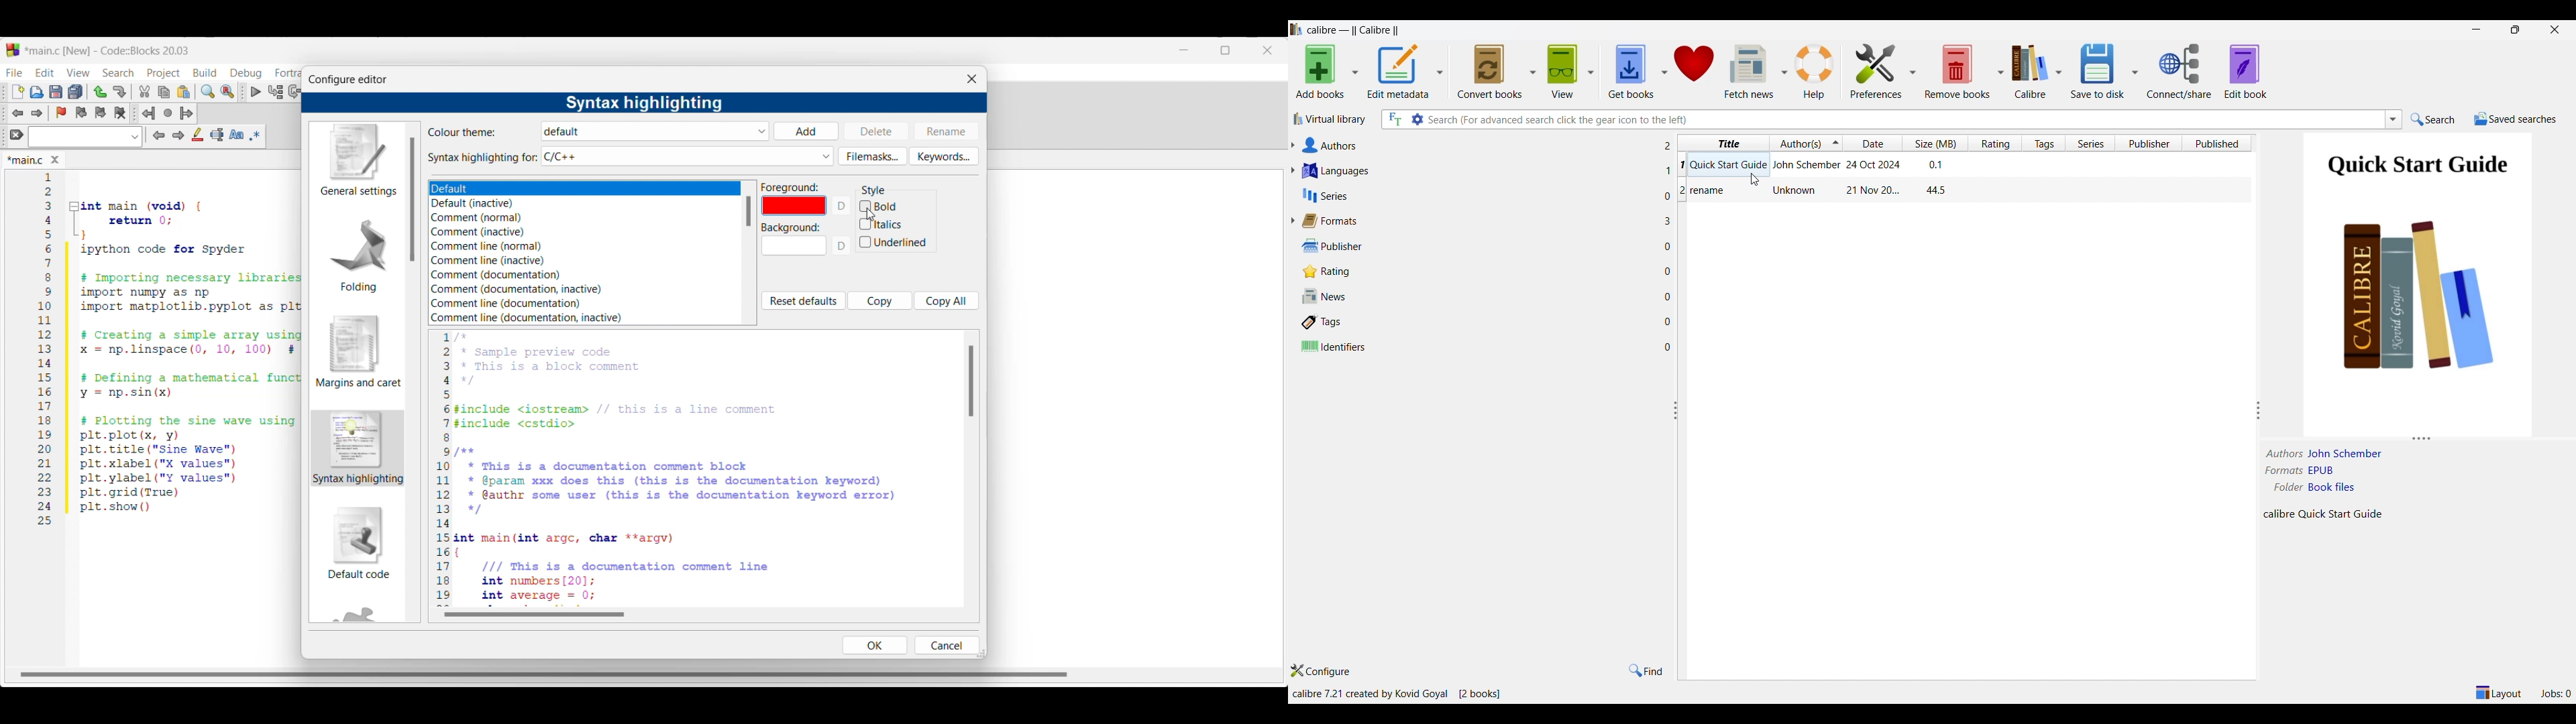  Describe the element at coordinates (1226, 50) in the screenshot. I see `Change tab dimension` at that location.